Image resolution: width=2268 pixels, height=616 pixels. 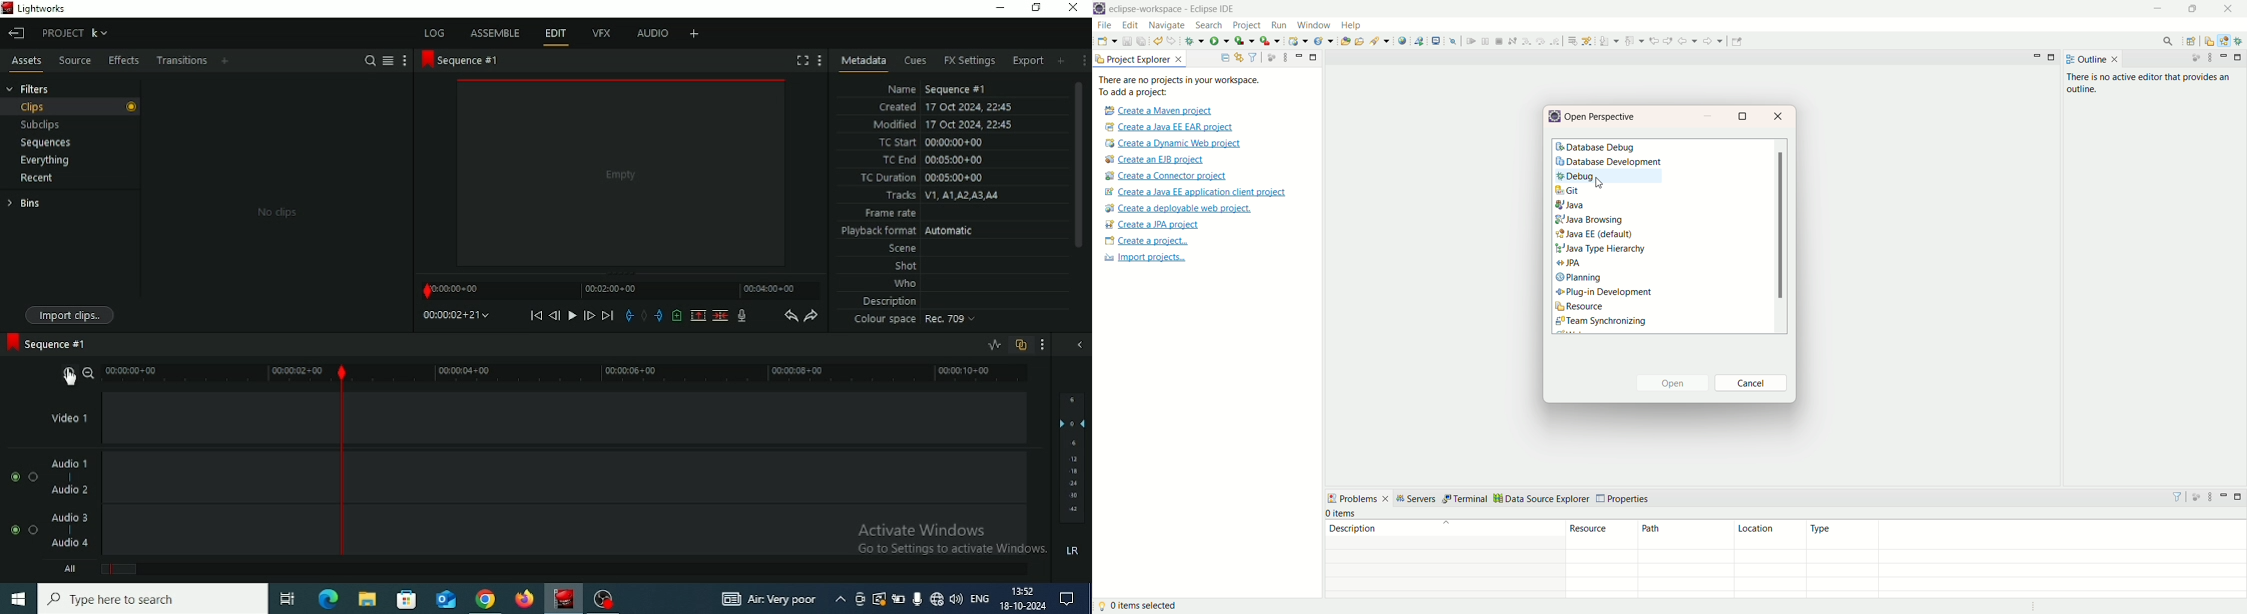 What do you see at coordinates (564, 598) in the screenshot?
I see `Lightworks` at bounding box center [564, 598].